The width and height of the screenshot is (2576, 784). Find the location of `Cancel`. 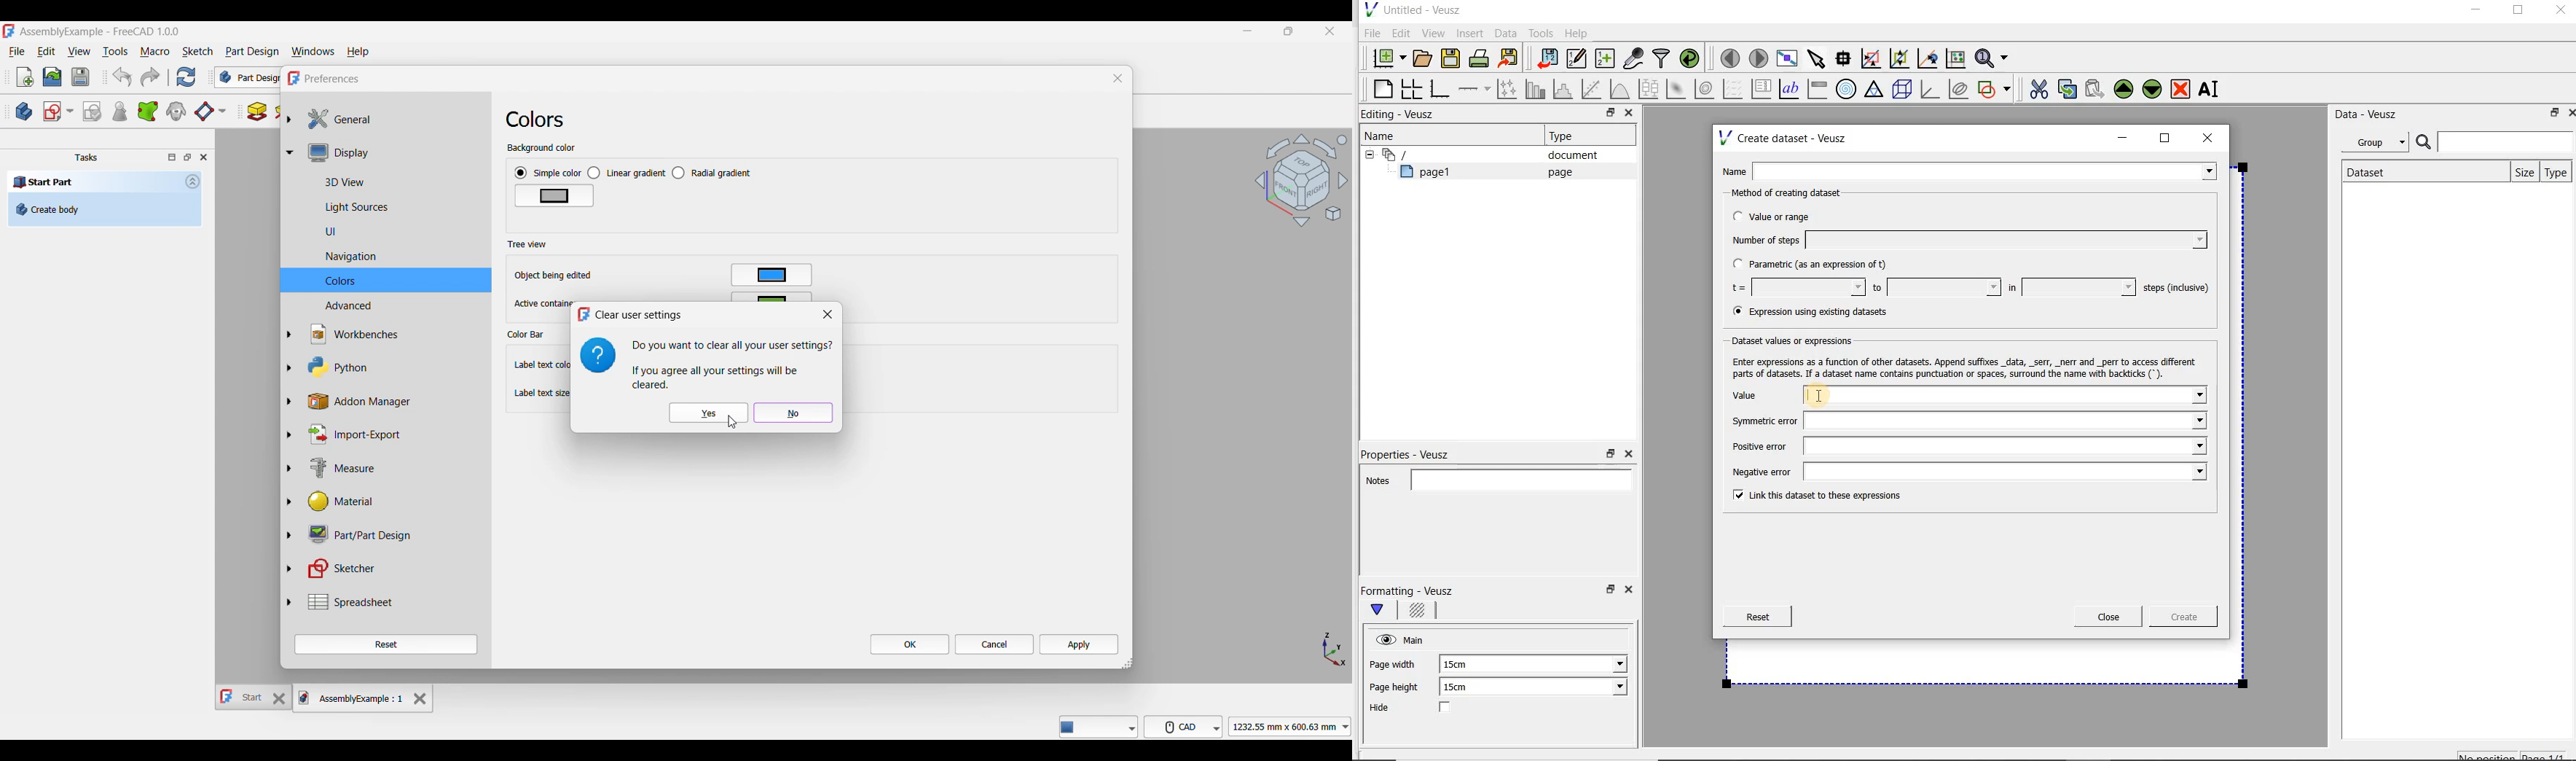

Cancel is located at coordinates (995, 644).